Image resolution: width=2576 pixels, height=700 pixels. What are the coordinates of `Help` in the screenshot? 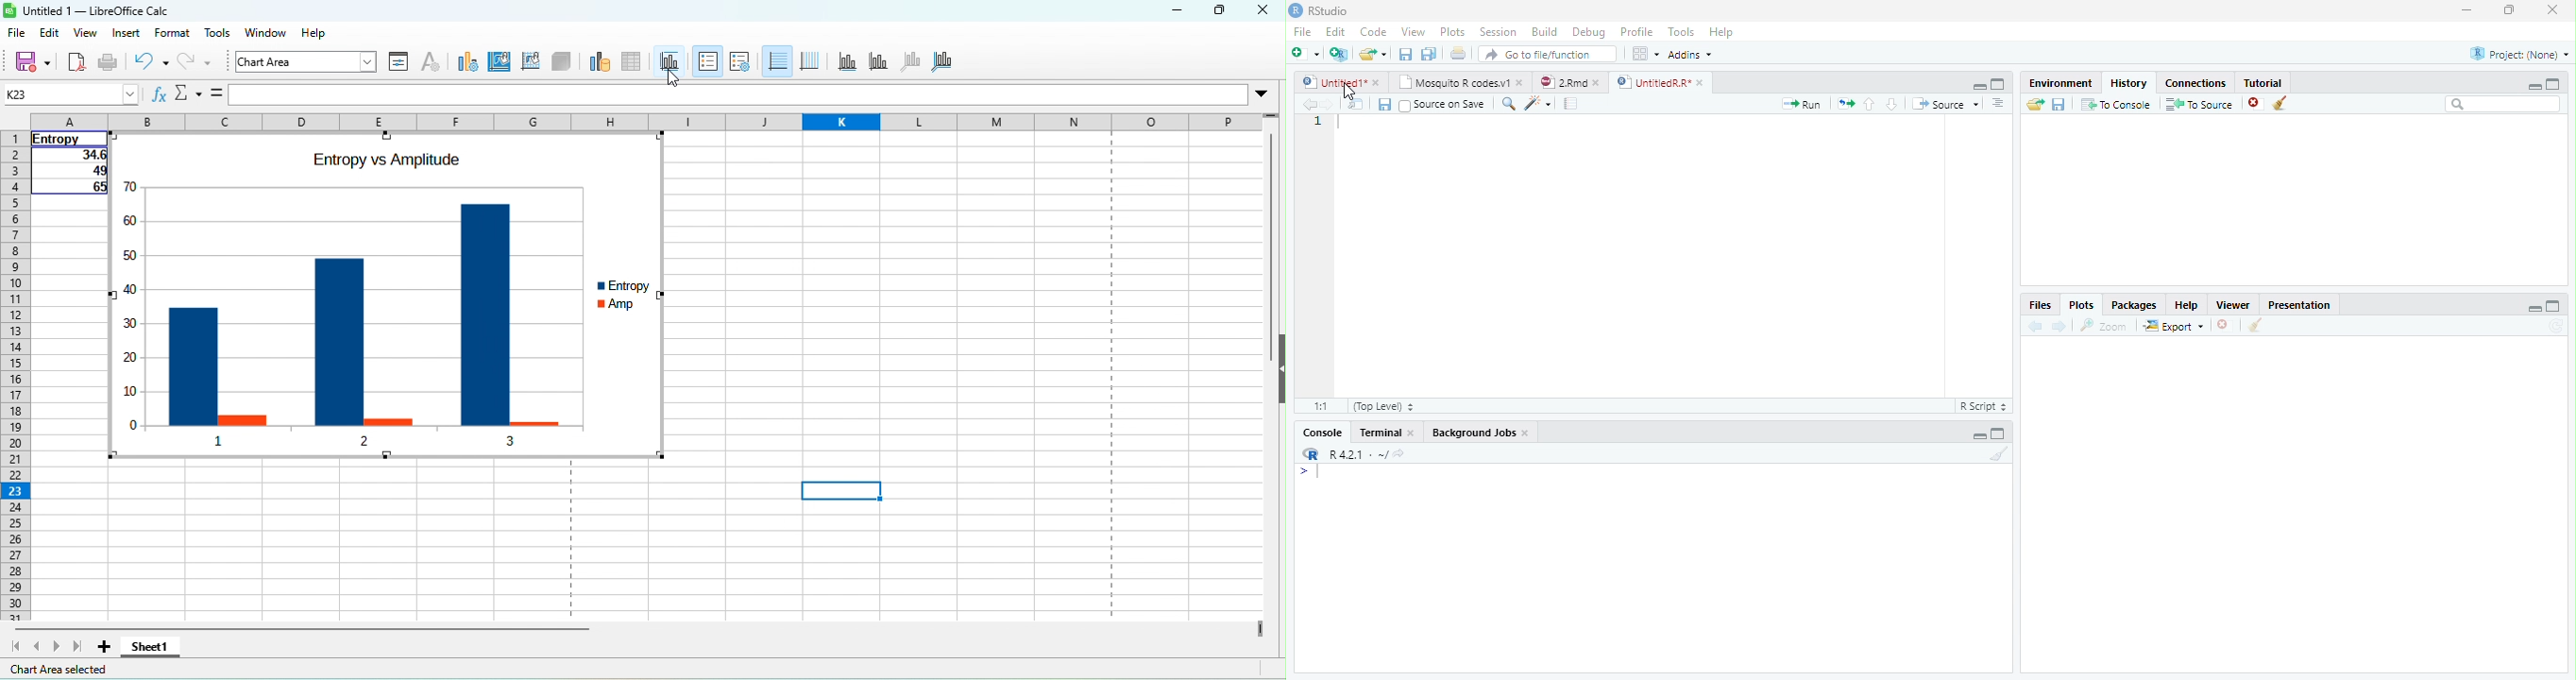 It's located at (2186, 306).